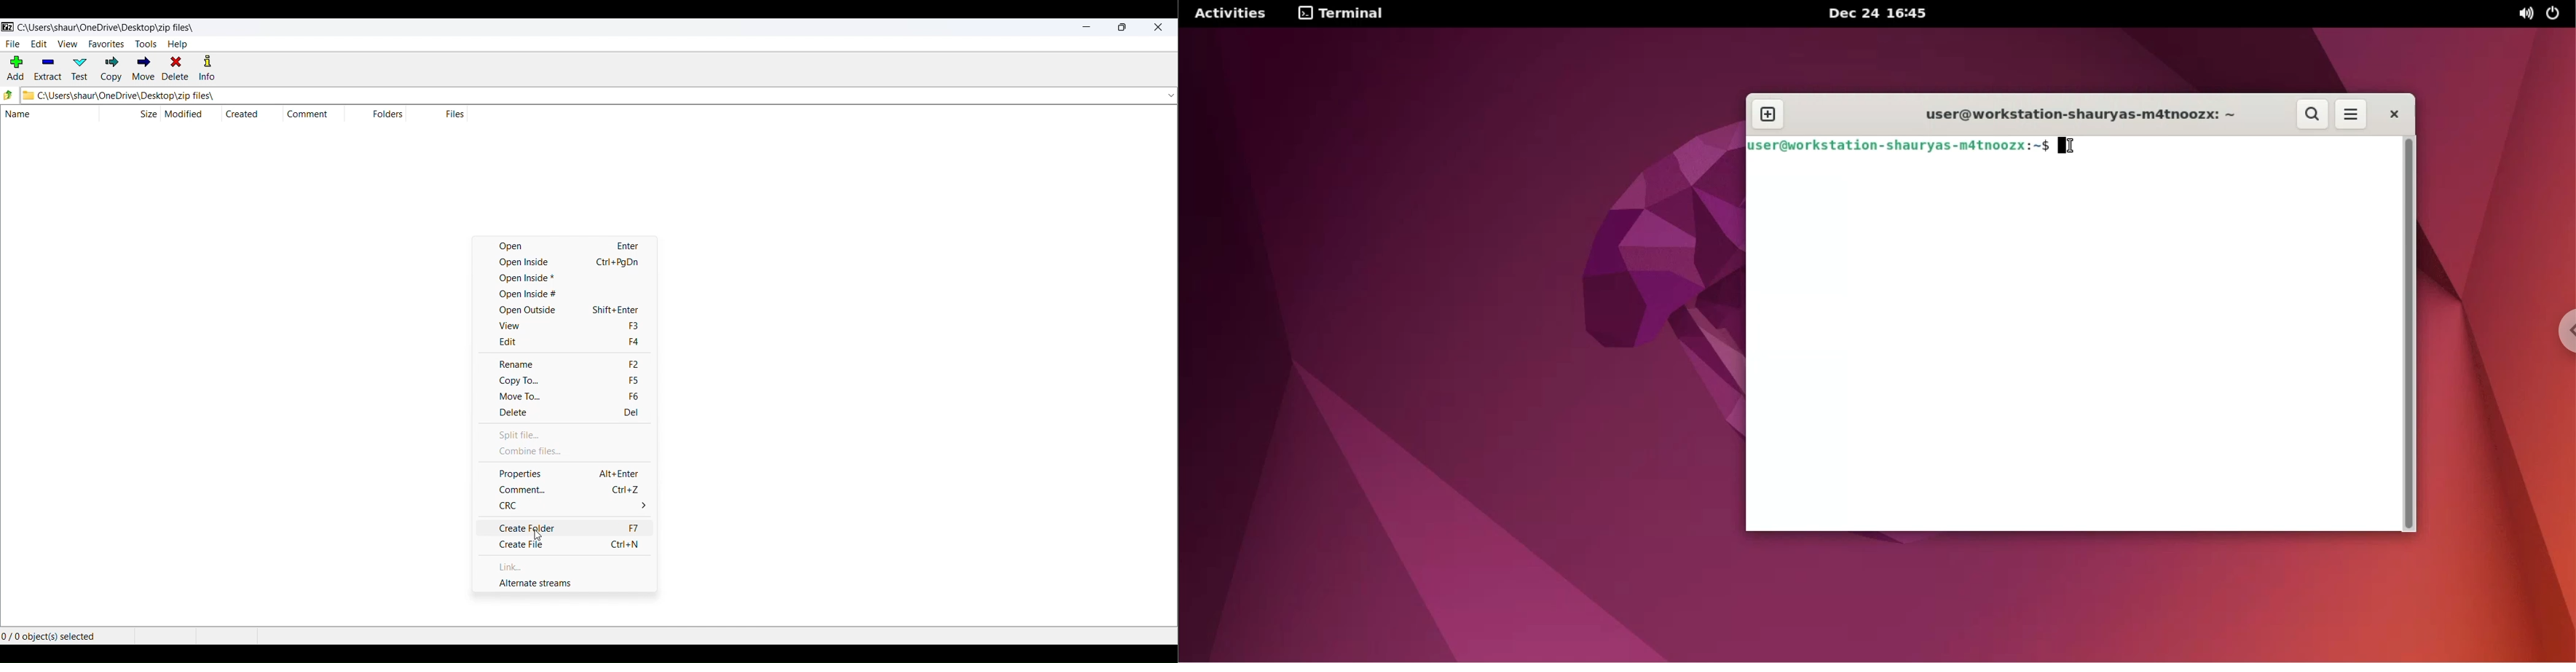 This screenshot has width=2576, height=672. I want to click on OPEN INSIDE #, so click(569, 294).